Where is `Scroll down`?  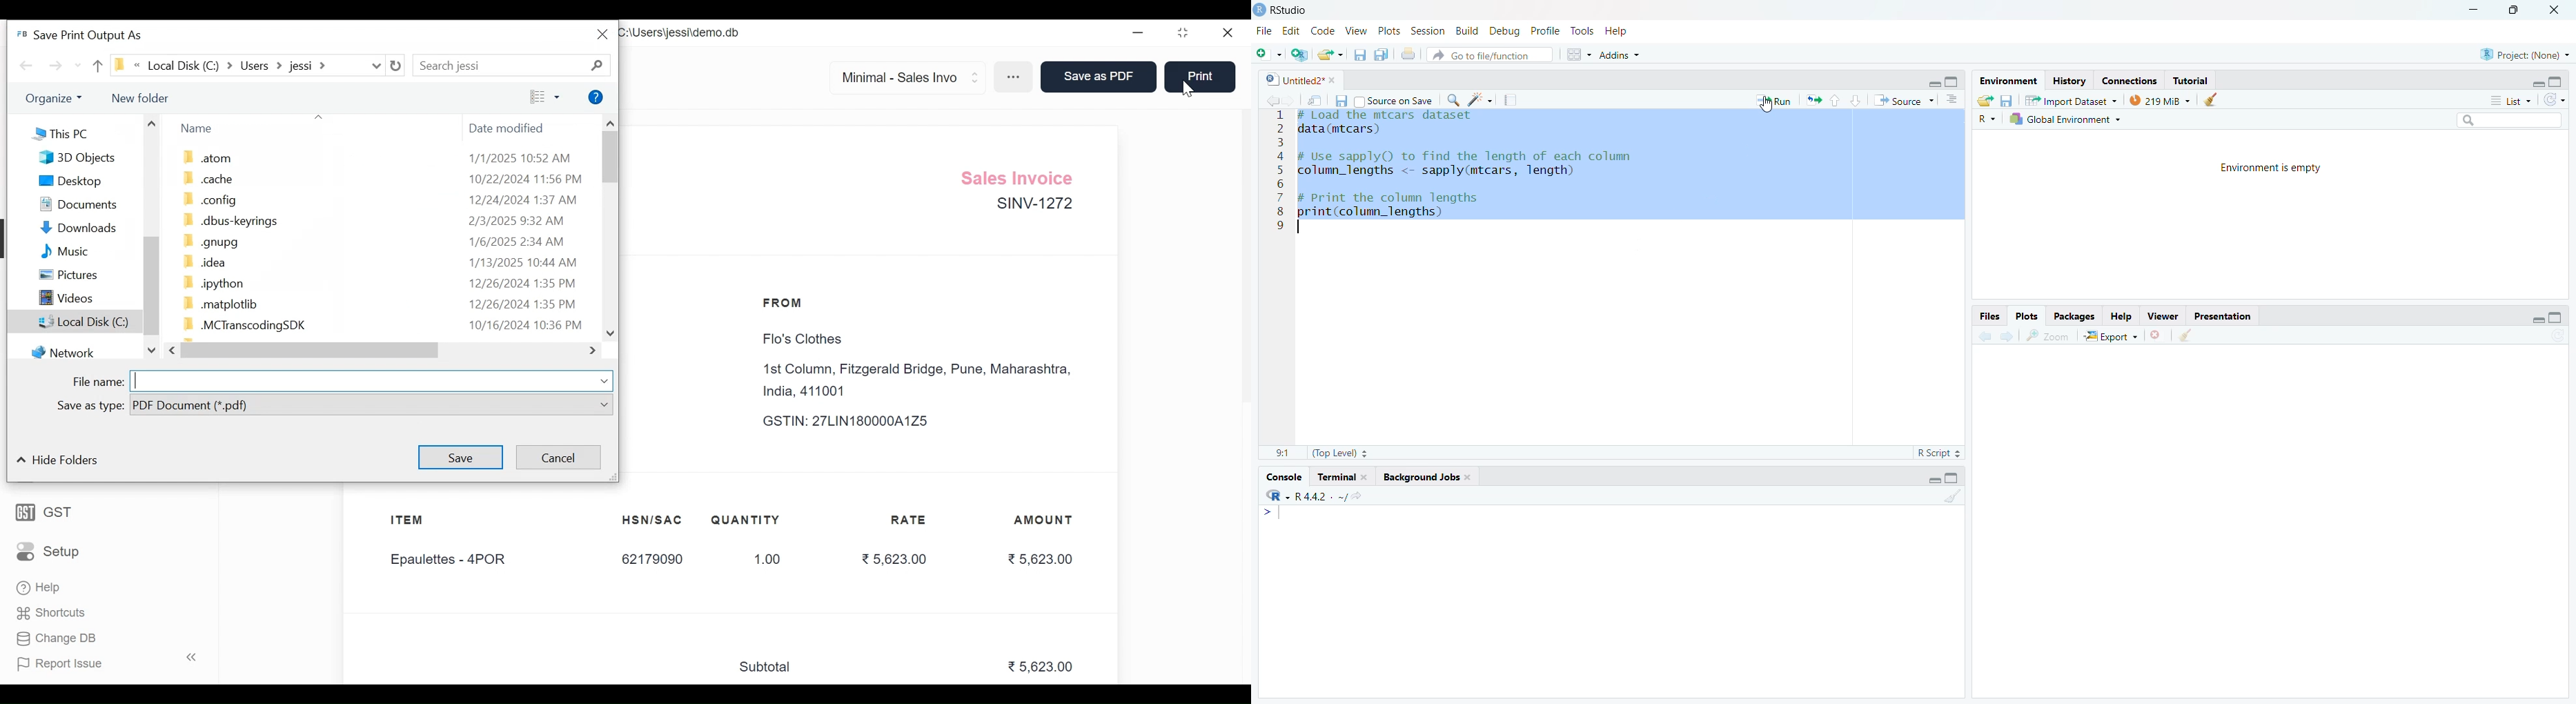
Scroll down is located at coordinates (611, 332).